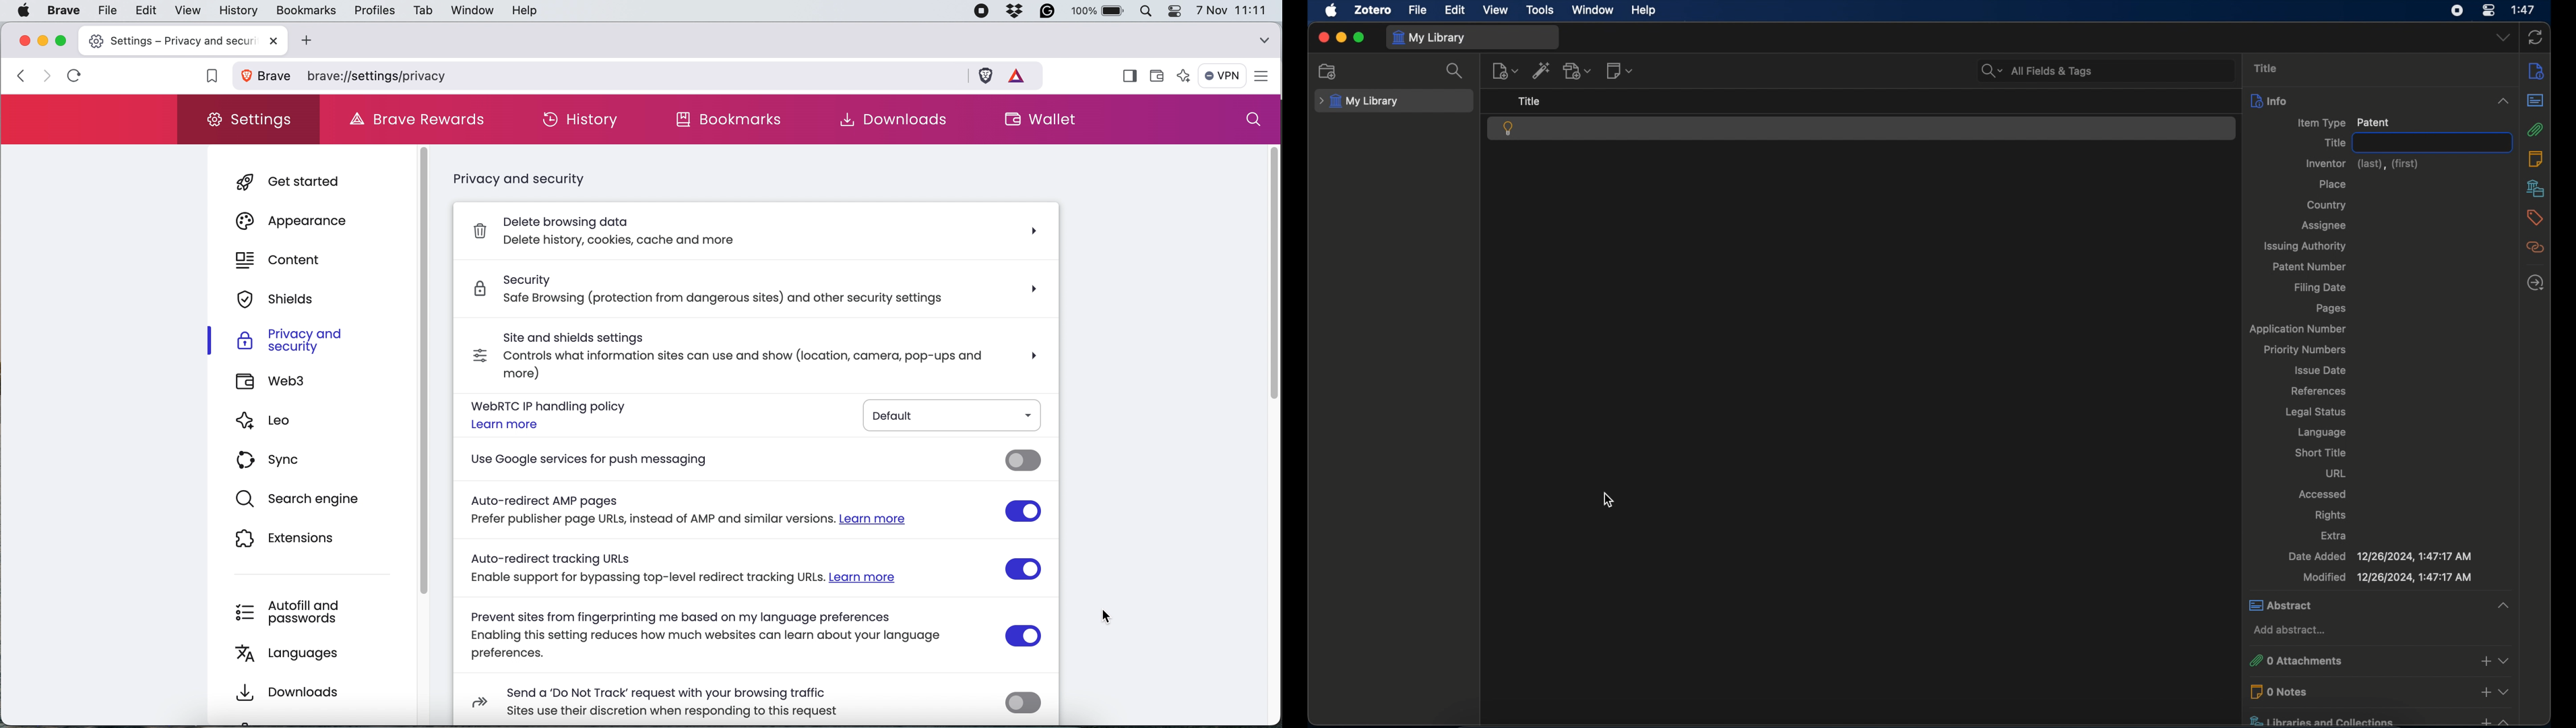 The width and height of the screenshot is (2576, 728). I want to click on new note, so click(1619, 71).